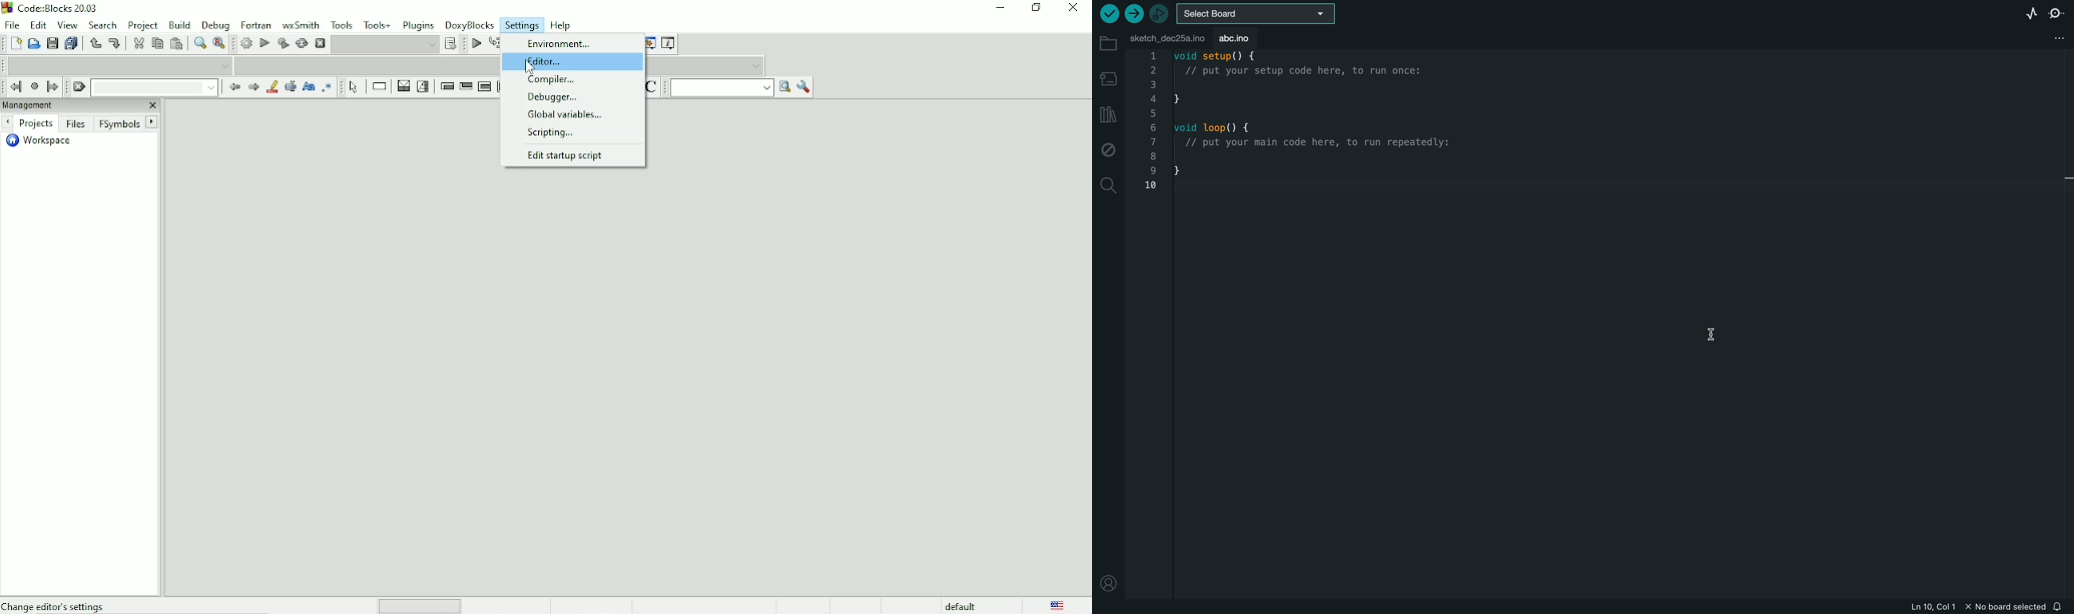  What do you see at coordinates (117, 44) in the screenshot?
I see `Redo` at bounding box center [117, 44].